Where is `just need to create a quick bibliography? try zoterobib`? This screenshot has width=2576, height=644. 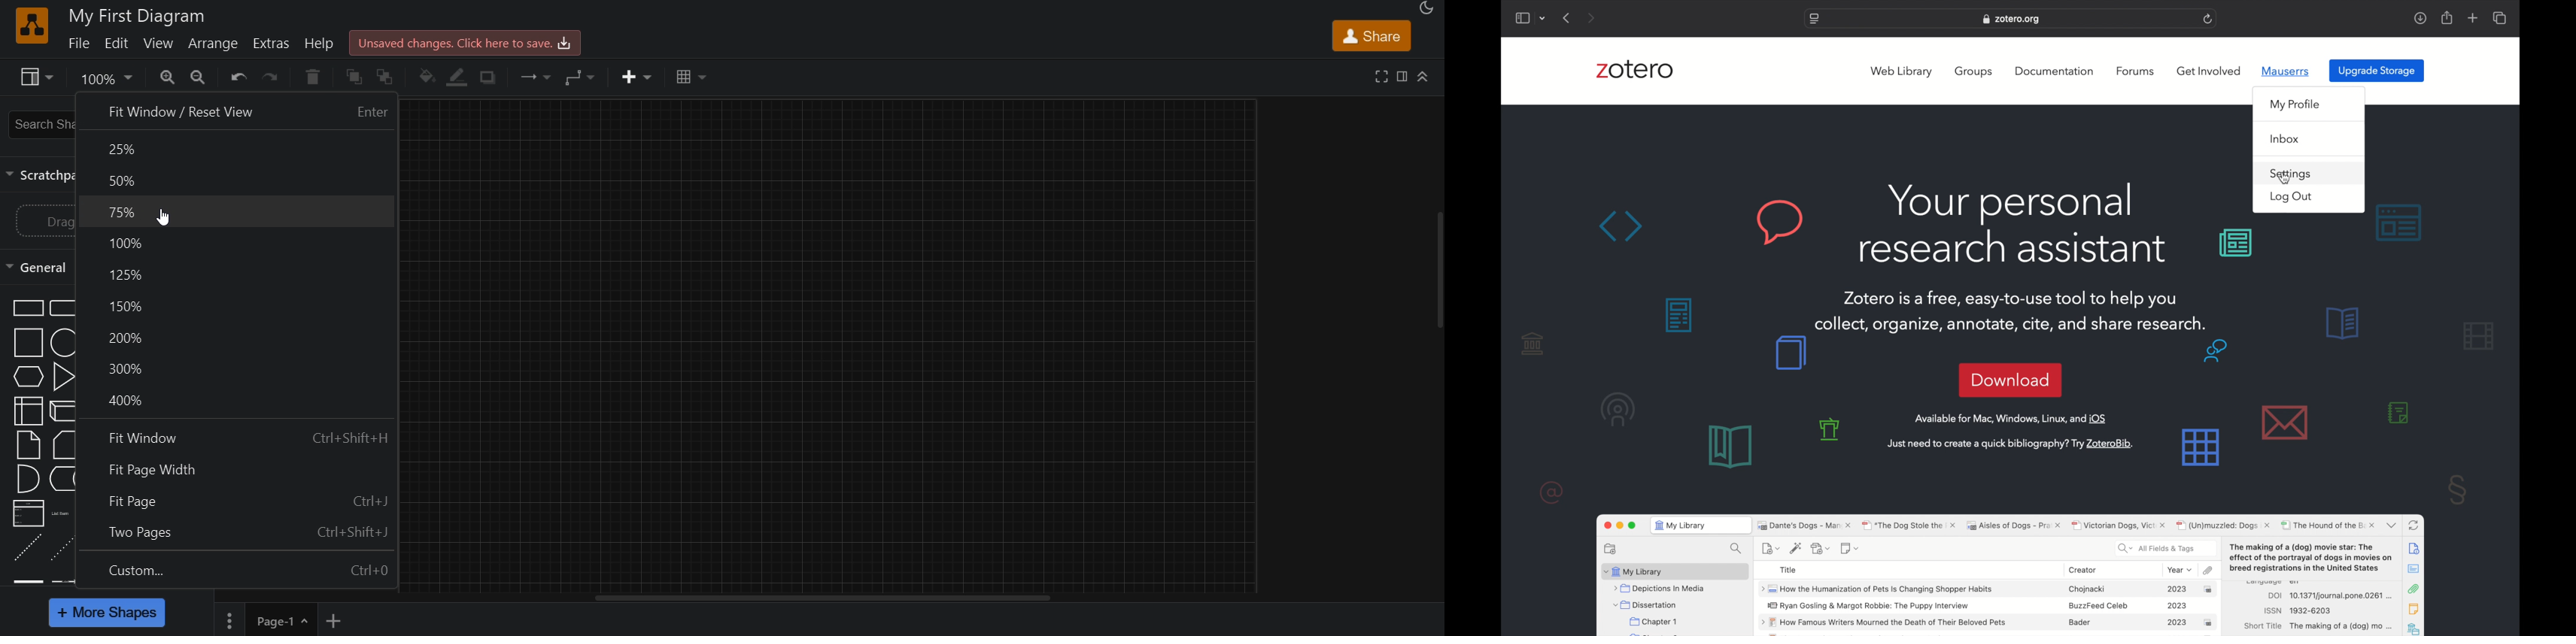
just need to create a quick bibliography? try zoterobib is located at coordinates (2010, 445).